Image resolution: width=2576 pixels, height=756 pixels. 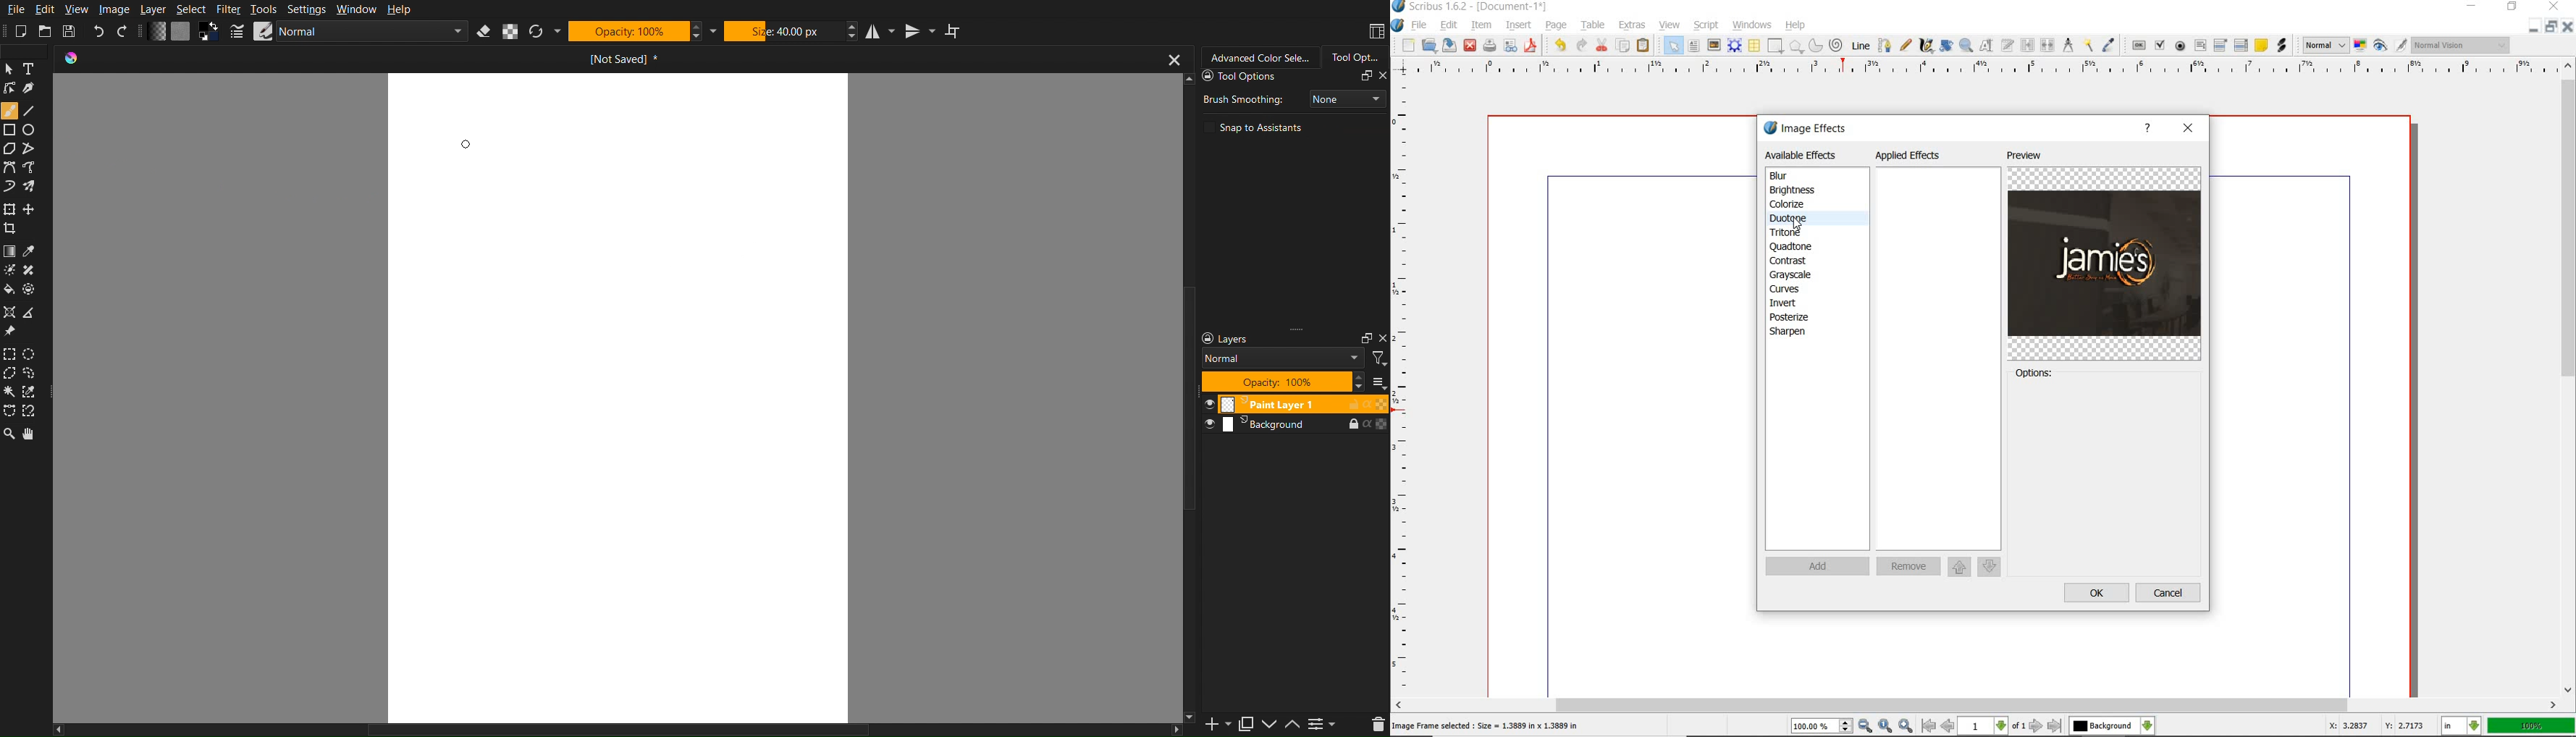 I want to click on Brush Settings, so click(x=361, y=31).